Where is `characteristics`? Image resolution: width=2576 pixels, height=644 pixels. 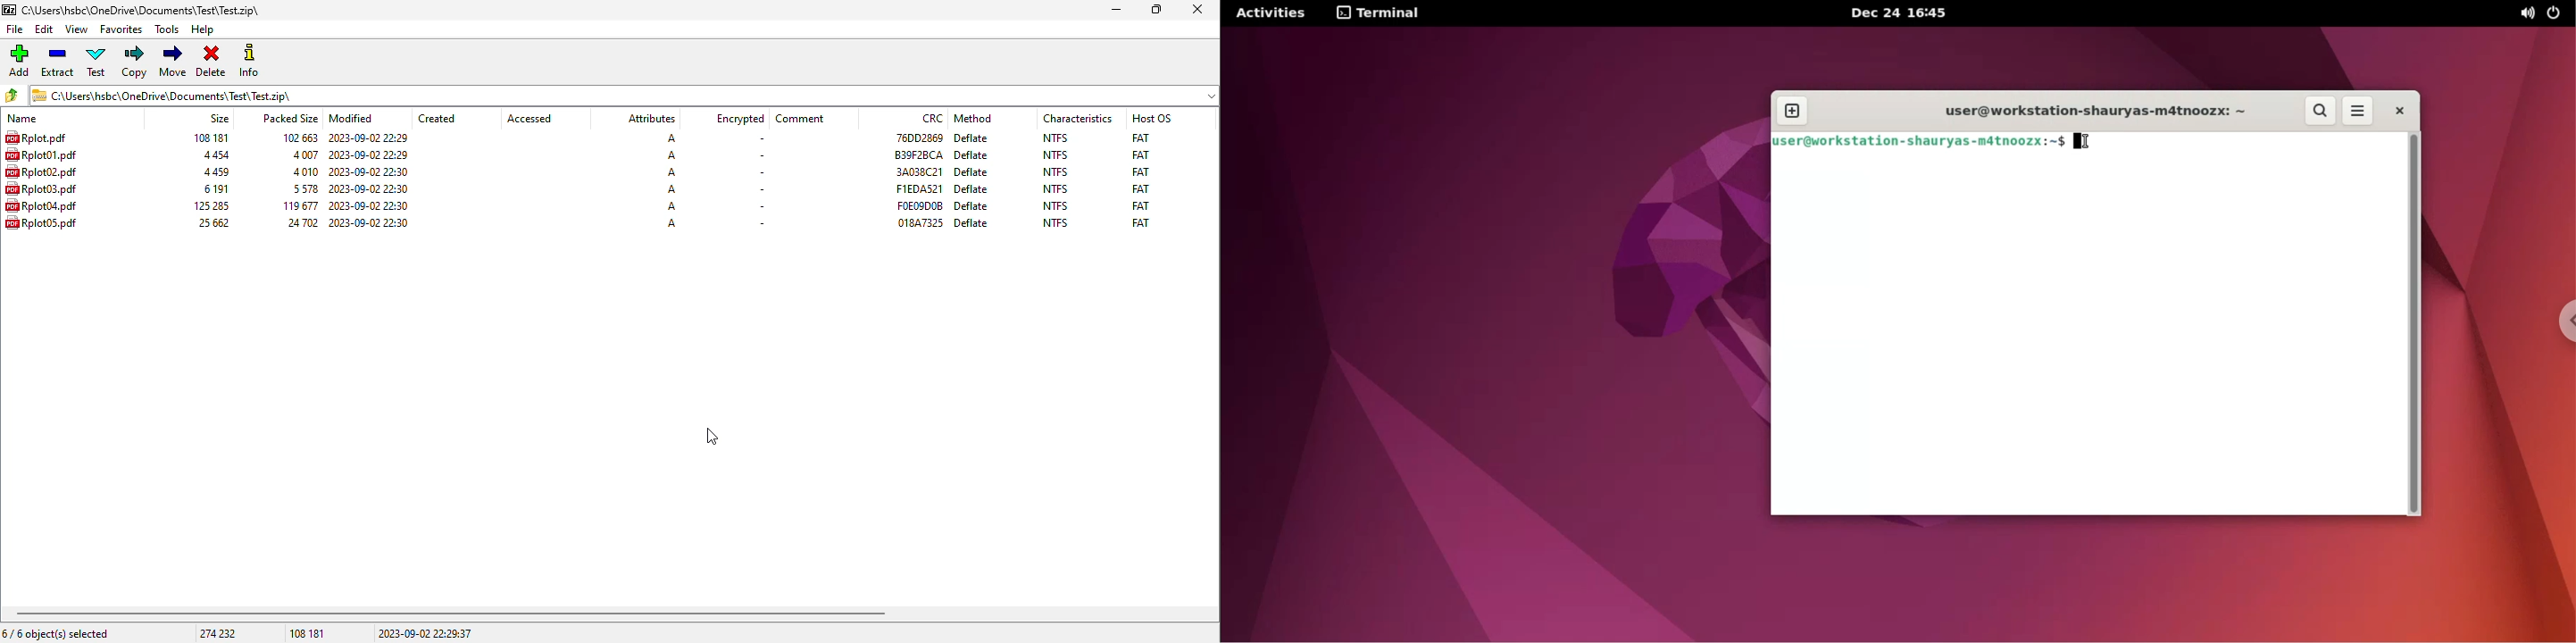
characteristics is located at coordinates (1078, 118).